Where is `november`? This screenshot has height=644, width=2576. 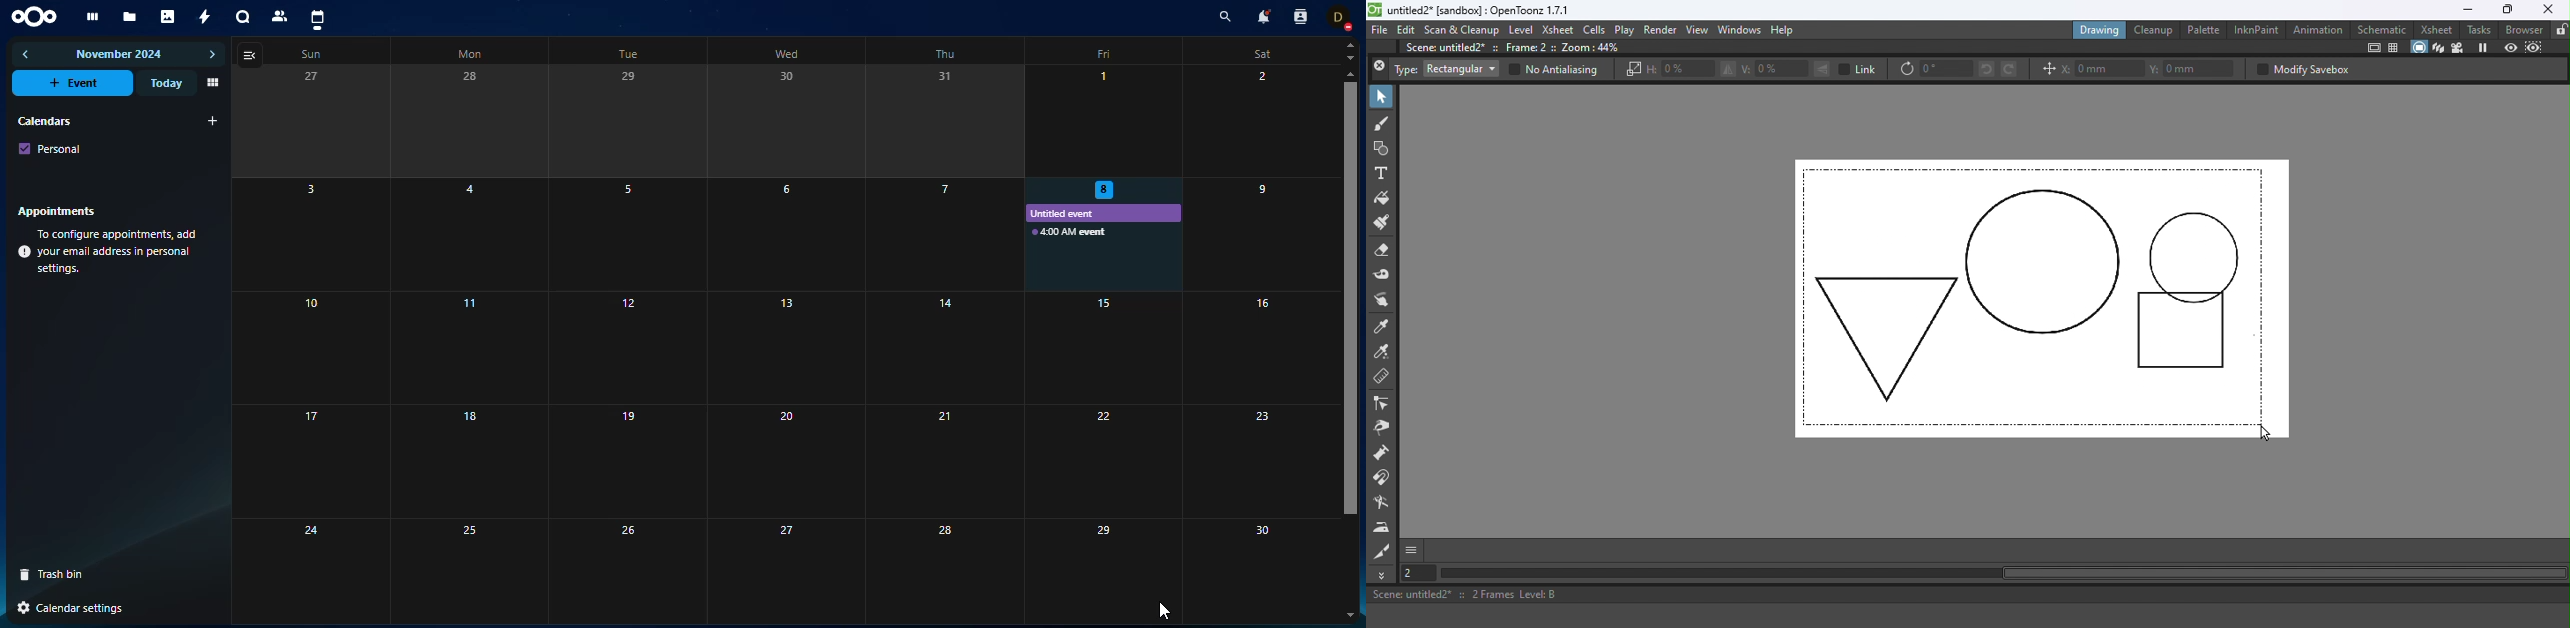 november is located at coordinates (120, 56).